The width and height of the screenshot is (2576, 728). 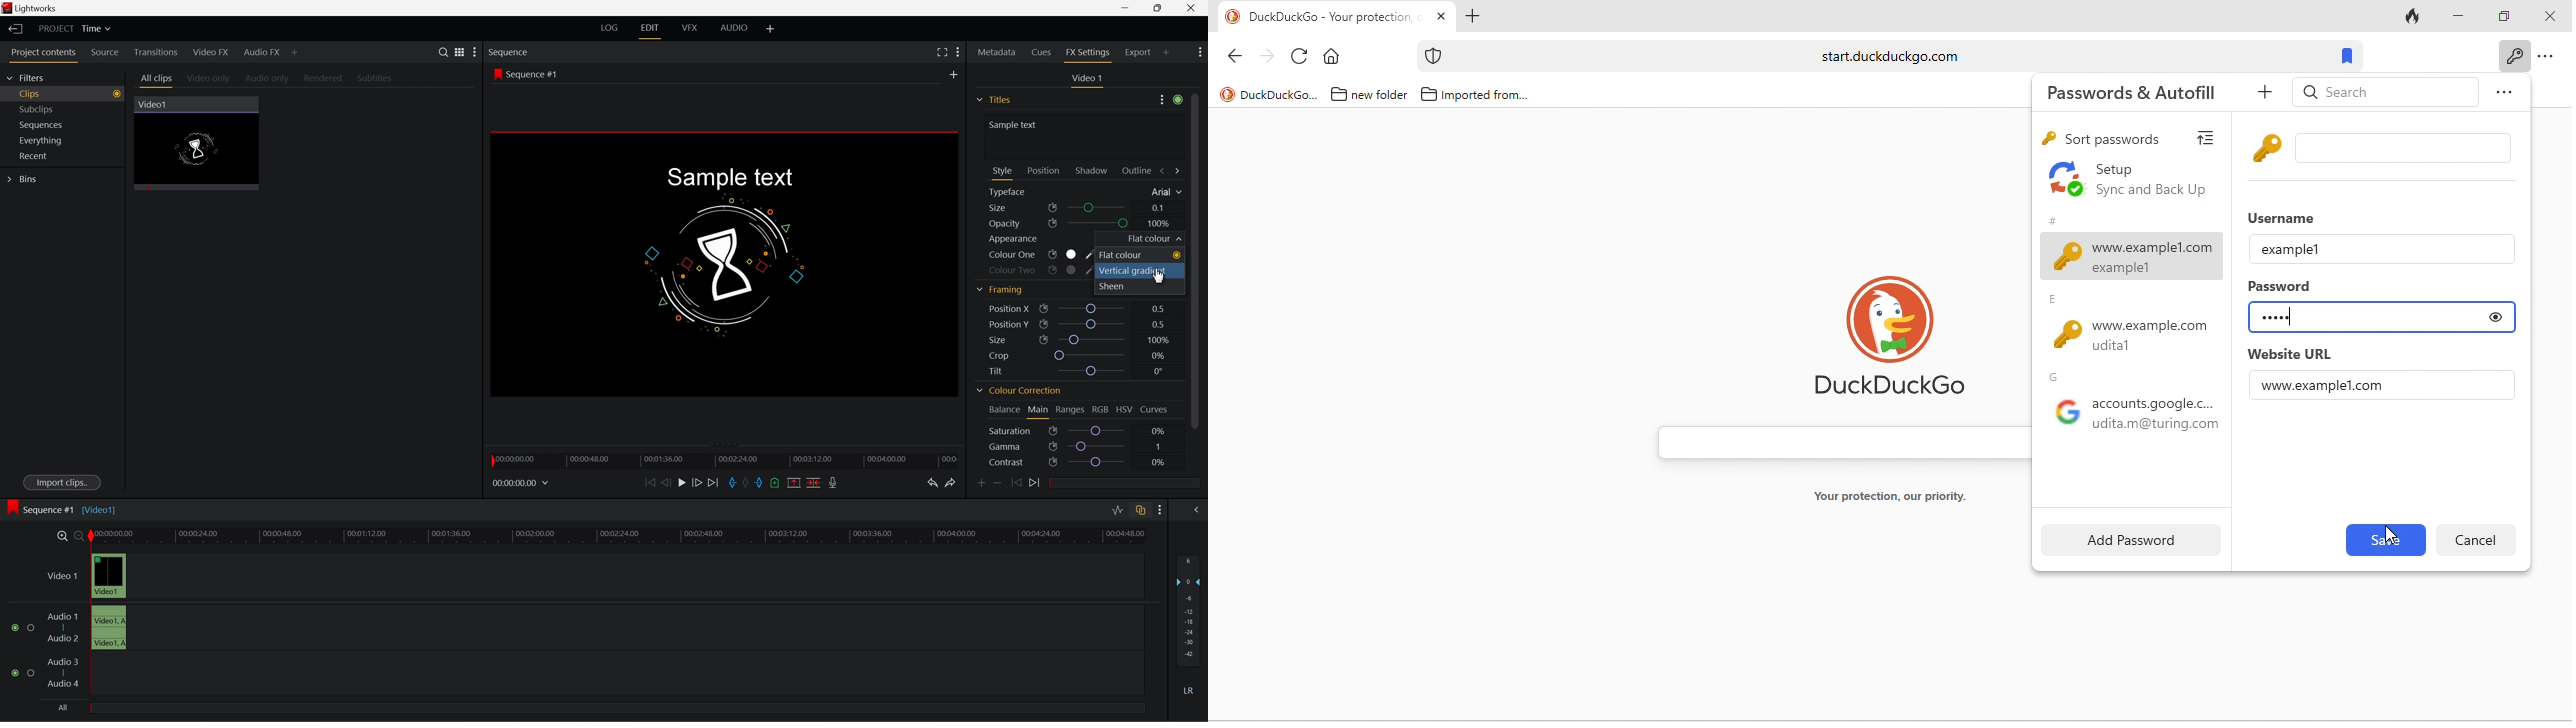 What do you see at coordinates (1301, 54) in the screenshot?
I see `reload` at bounding box center [1301, 54].